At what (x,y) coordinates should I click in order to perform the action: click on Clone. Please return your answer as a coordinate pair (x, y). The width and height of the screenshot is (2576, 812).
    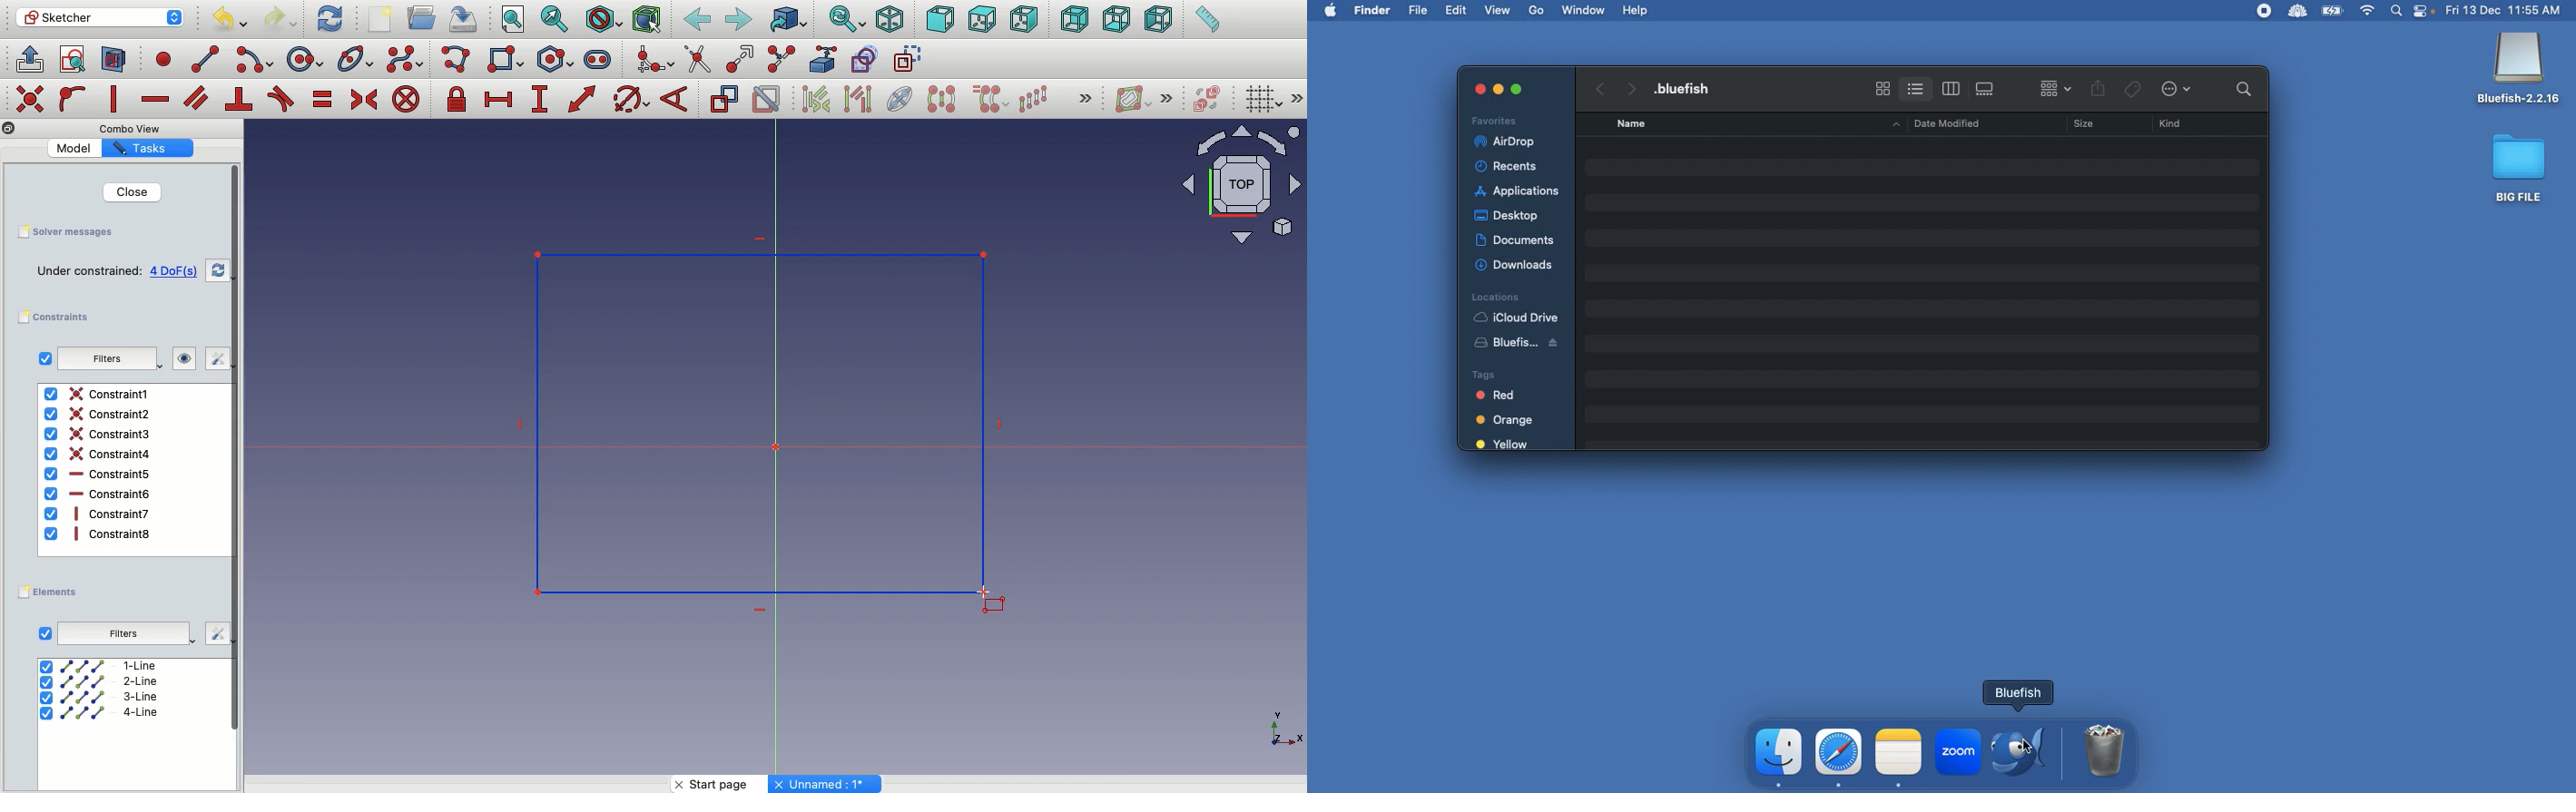
    Looking at the image, I should click on (988, 100).